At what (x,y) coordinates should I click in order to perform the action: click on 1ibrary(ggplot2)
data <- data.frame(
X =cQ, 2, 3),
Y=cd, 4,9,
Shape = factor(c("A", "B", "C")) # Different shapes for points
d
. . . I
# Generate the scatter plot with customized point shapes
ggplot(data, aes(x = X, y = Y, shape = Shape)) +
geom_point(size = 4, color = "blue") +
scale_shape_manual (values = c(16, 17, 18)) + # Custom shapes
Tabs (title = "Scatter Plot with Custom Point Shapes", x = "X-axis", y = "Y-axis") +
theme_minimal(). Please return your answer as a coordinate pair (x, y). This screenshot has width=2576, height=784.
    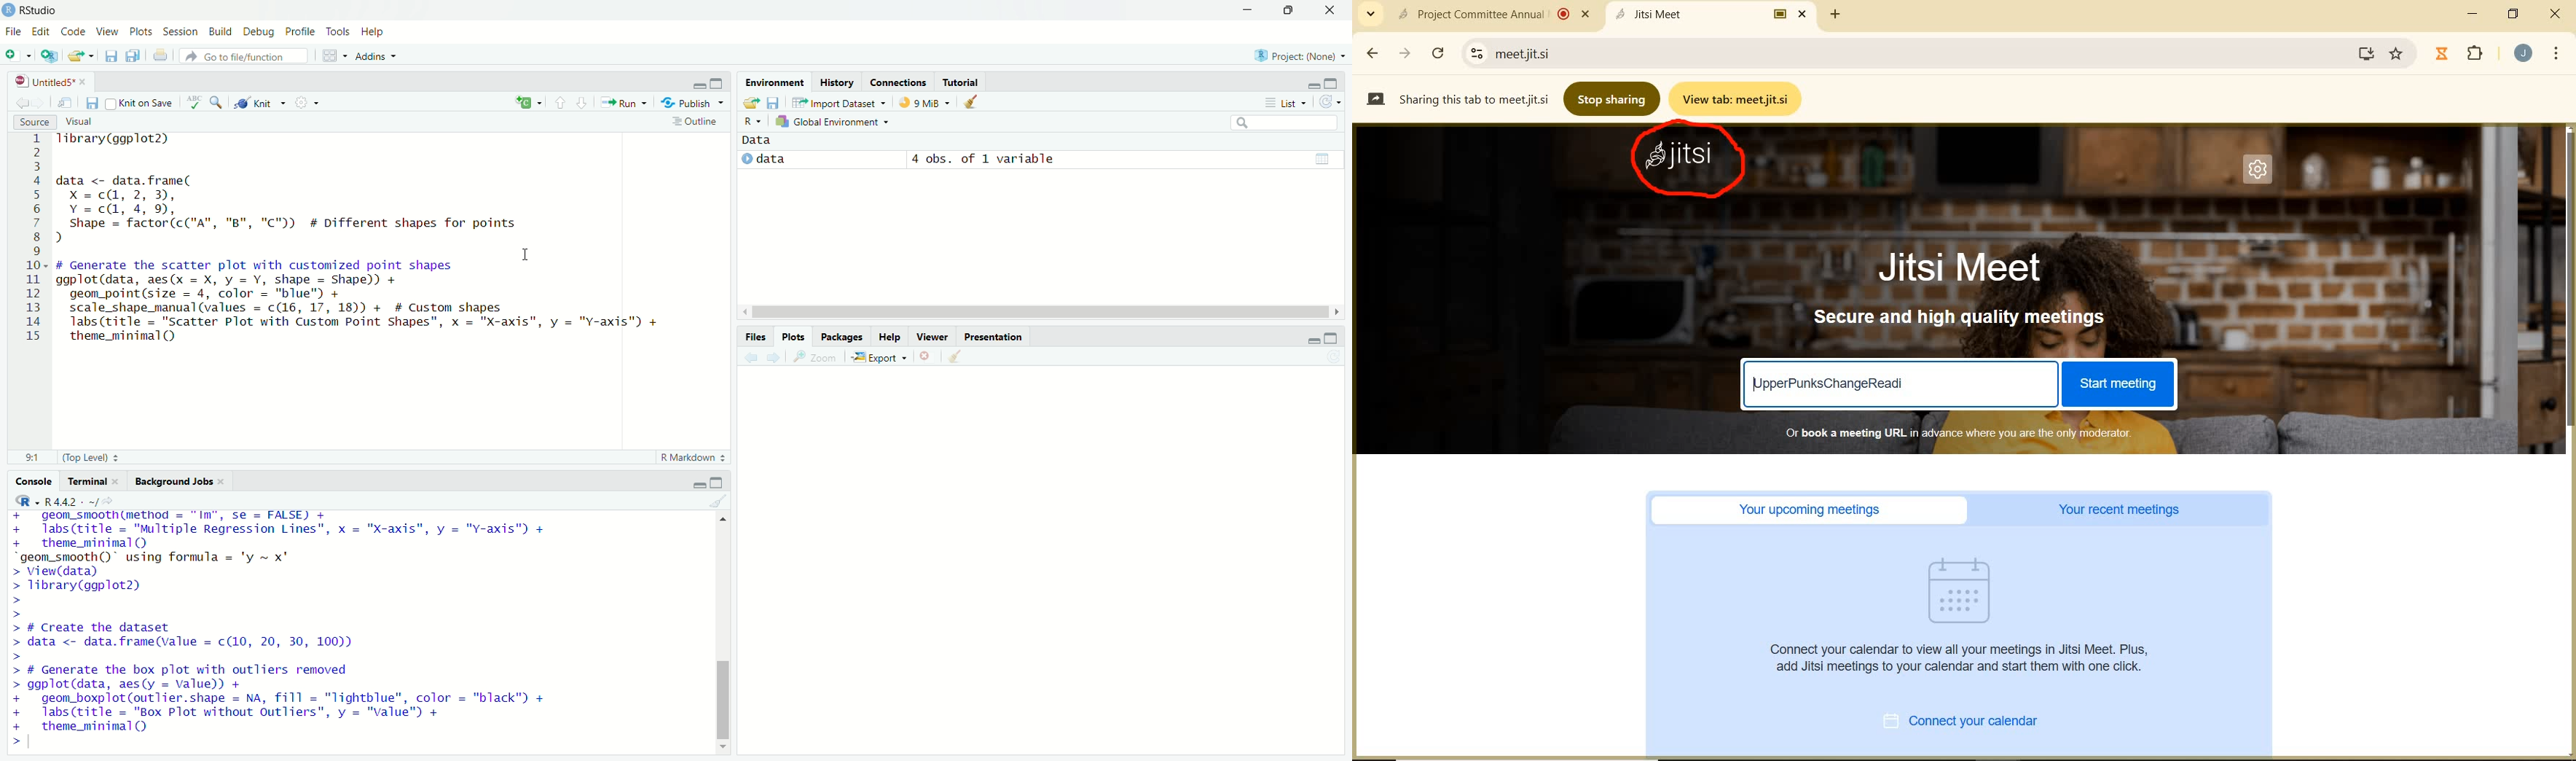
    Looking at the image, I should click on (360, 240).